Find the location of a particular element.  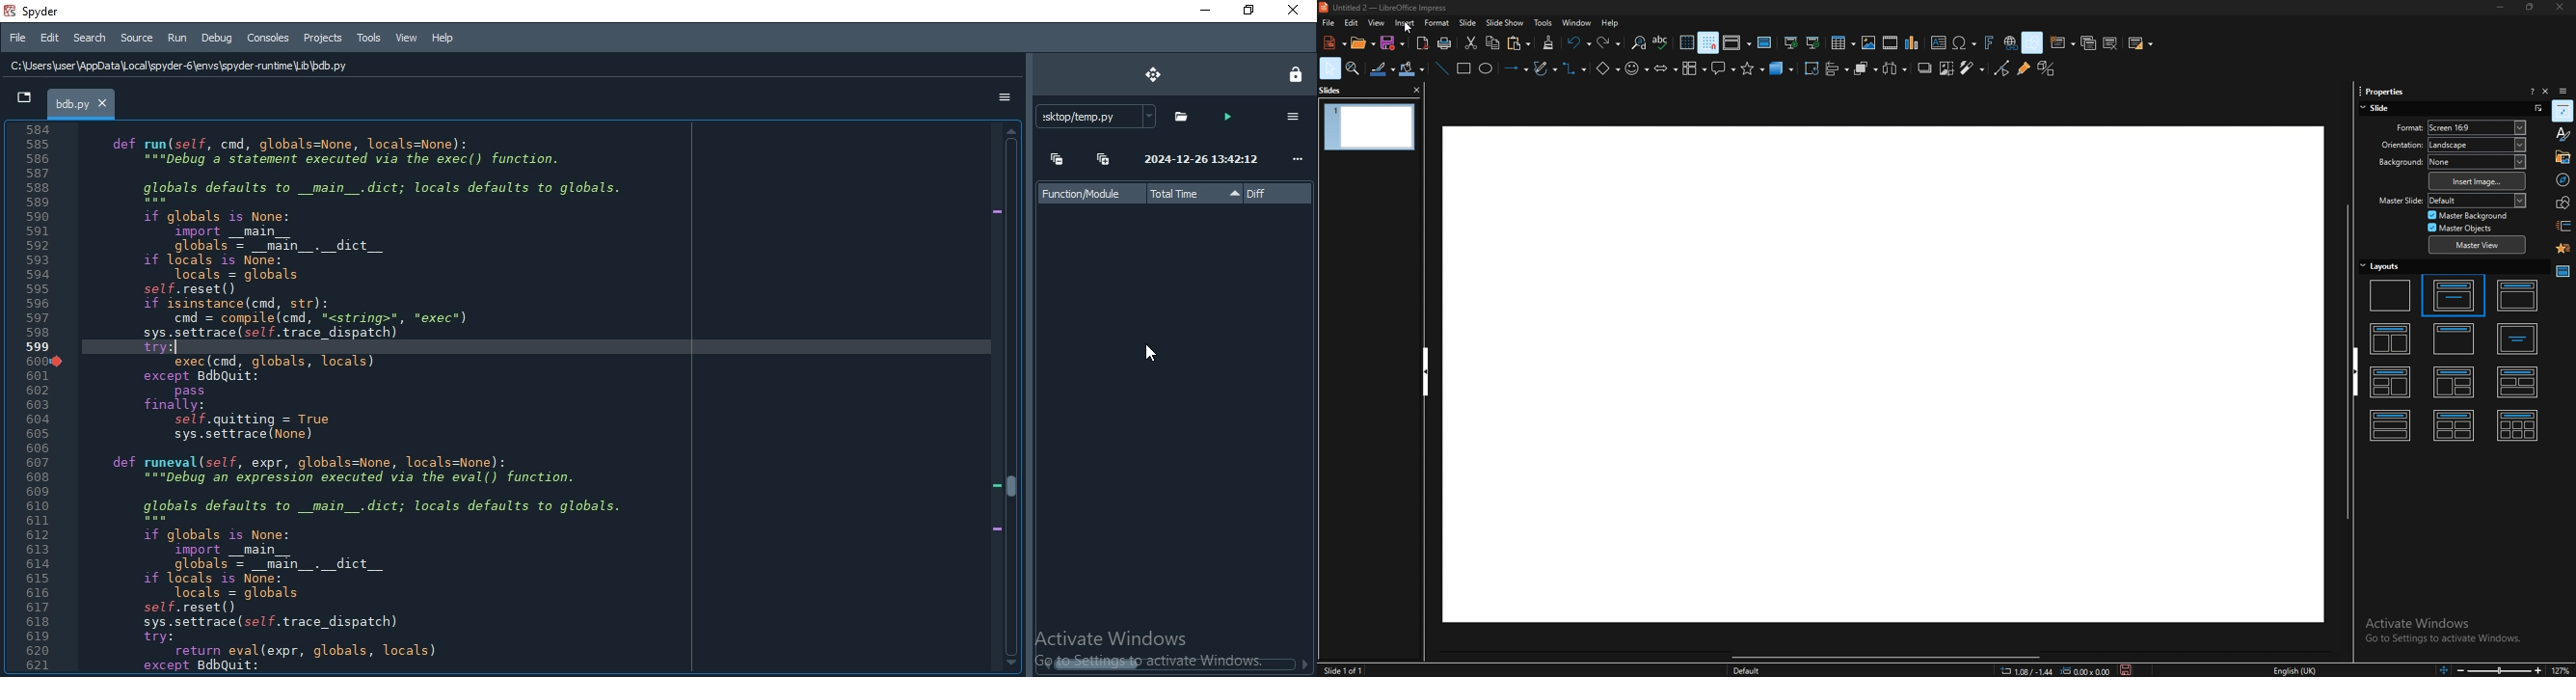

scroll bar is located at coordinates (1175, 665).